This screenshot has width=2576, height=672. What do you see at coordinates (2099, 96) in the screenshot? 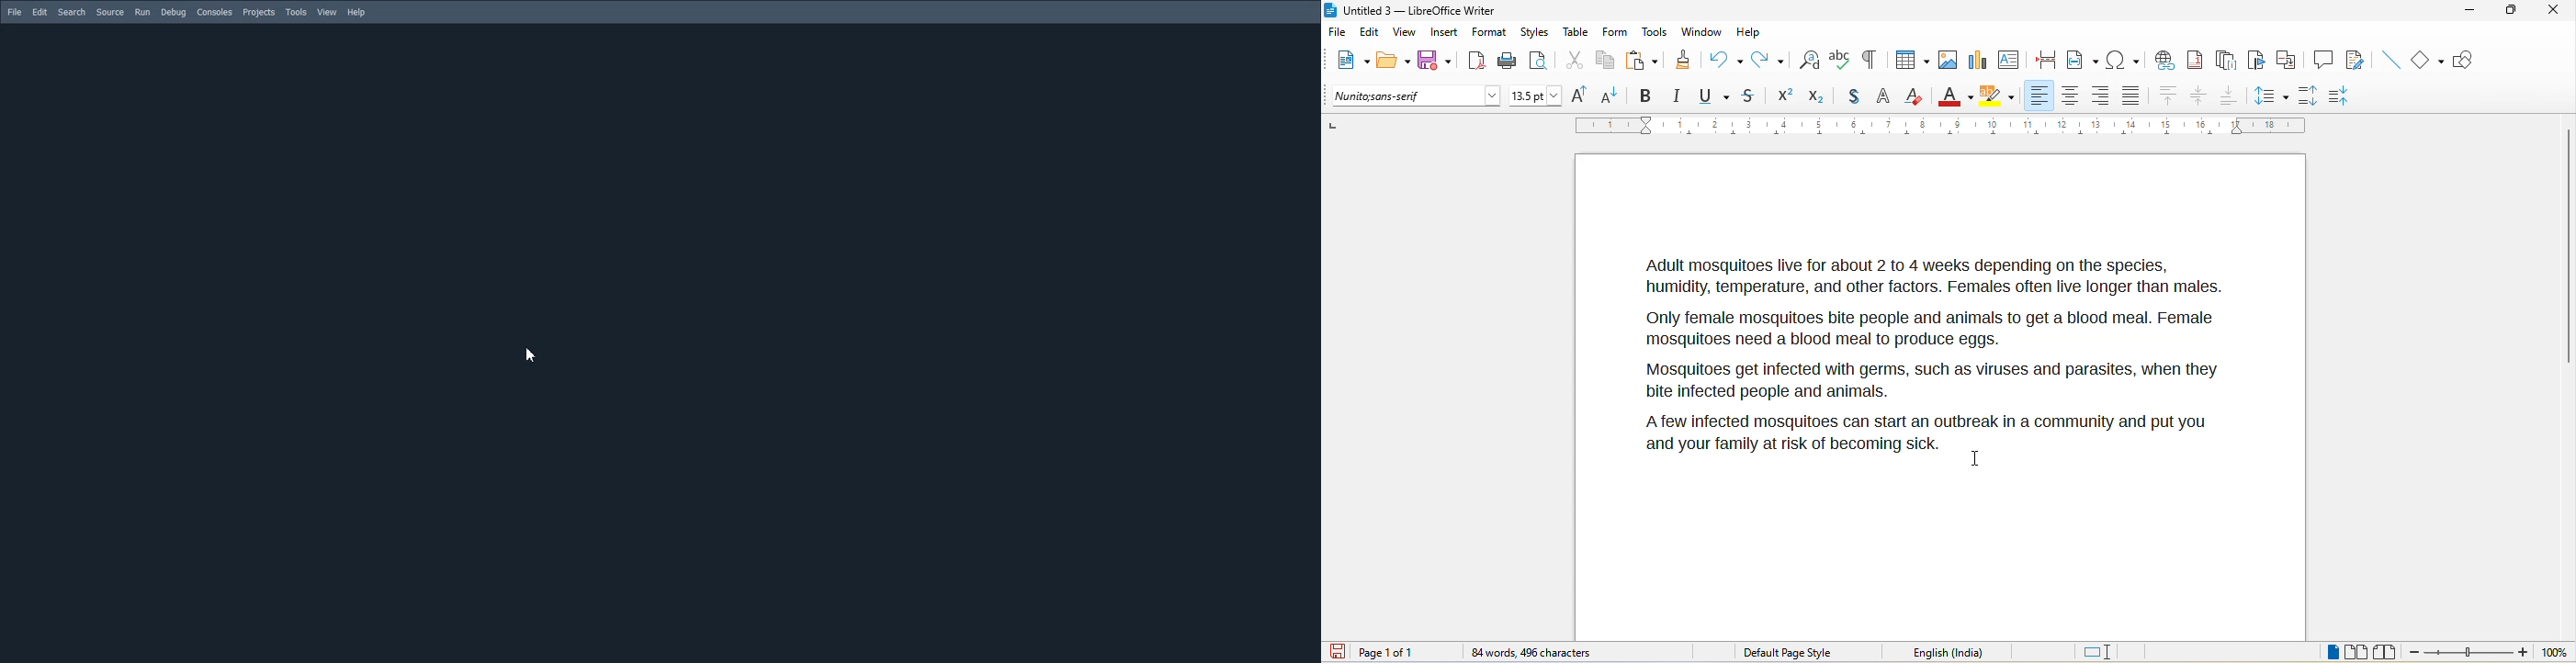
I see `align right` at bounding box center [2099, 96].